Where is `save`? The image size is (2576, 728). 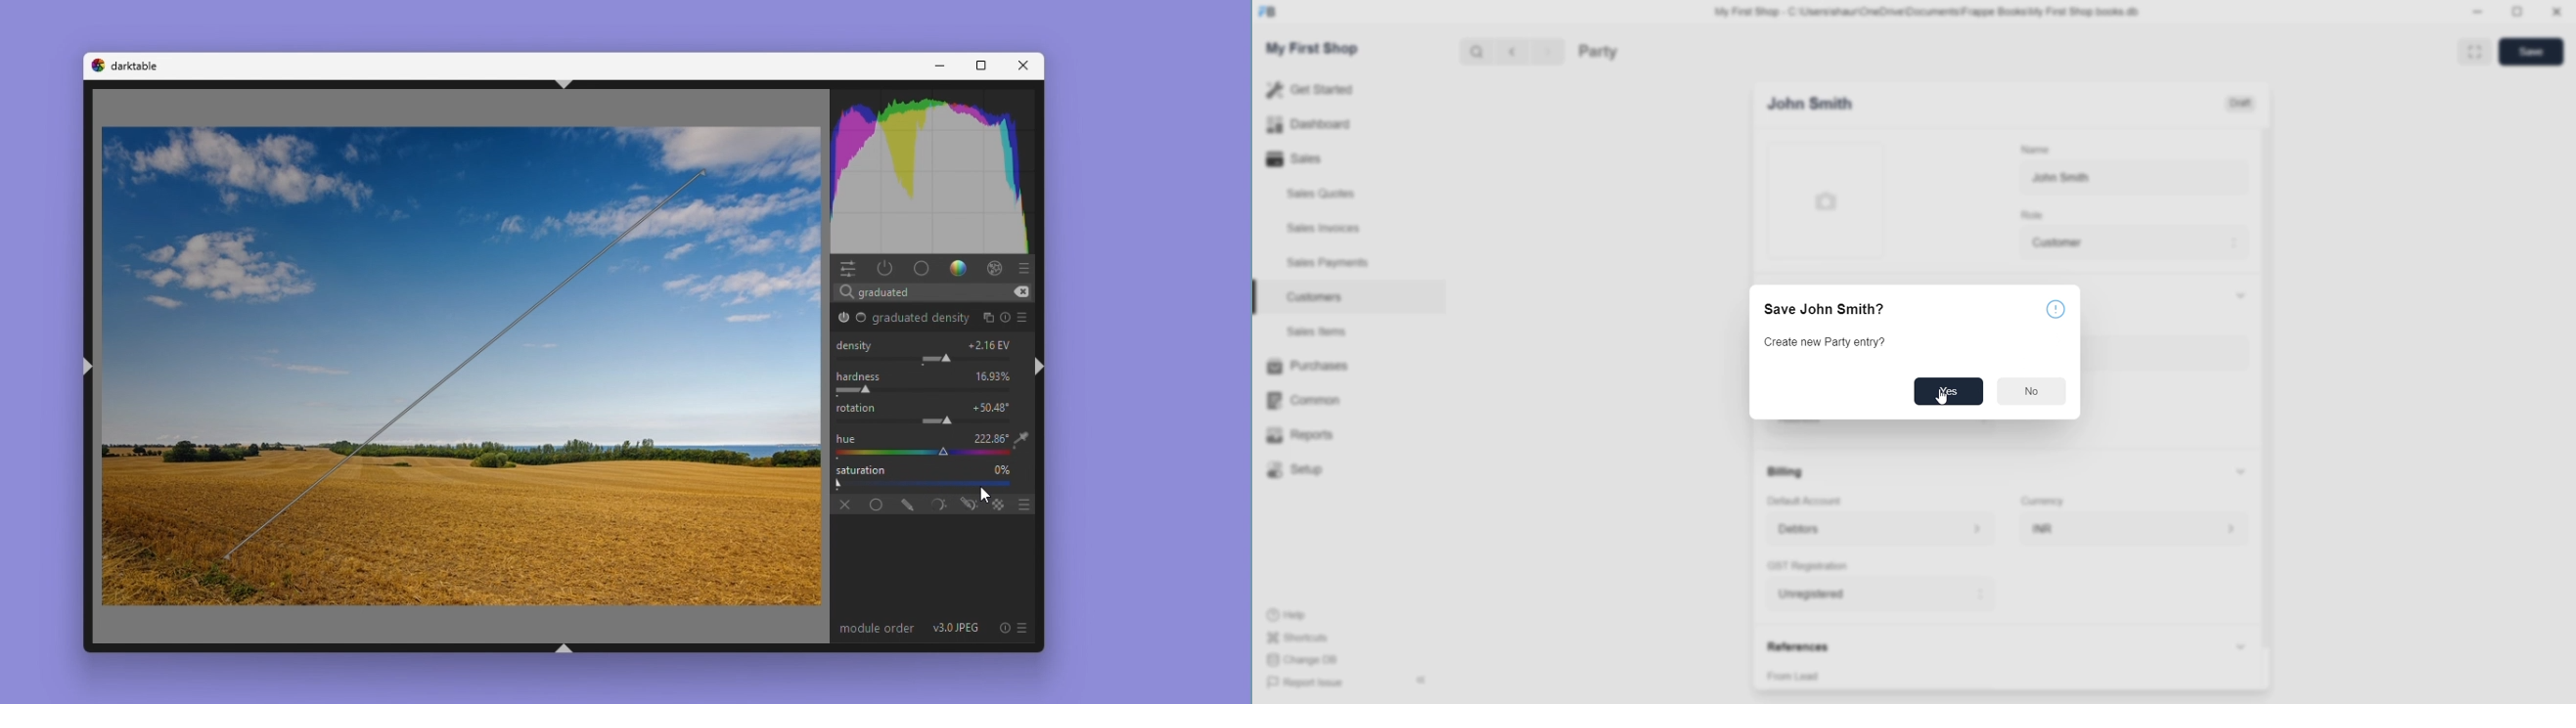 save is located at coordinates (2532, 52).